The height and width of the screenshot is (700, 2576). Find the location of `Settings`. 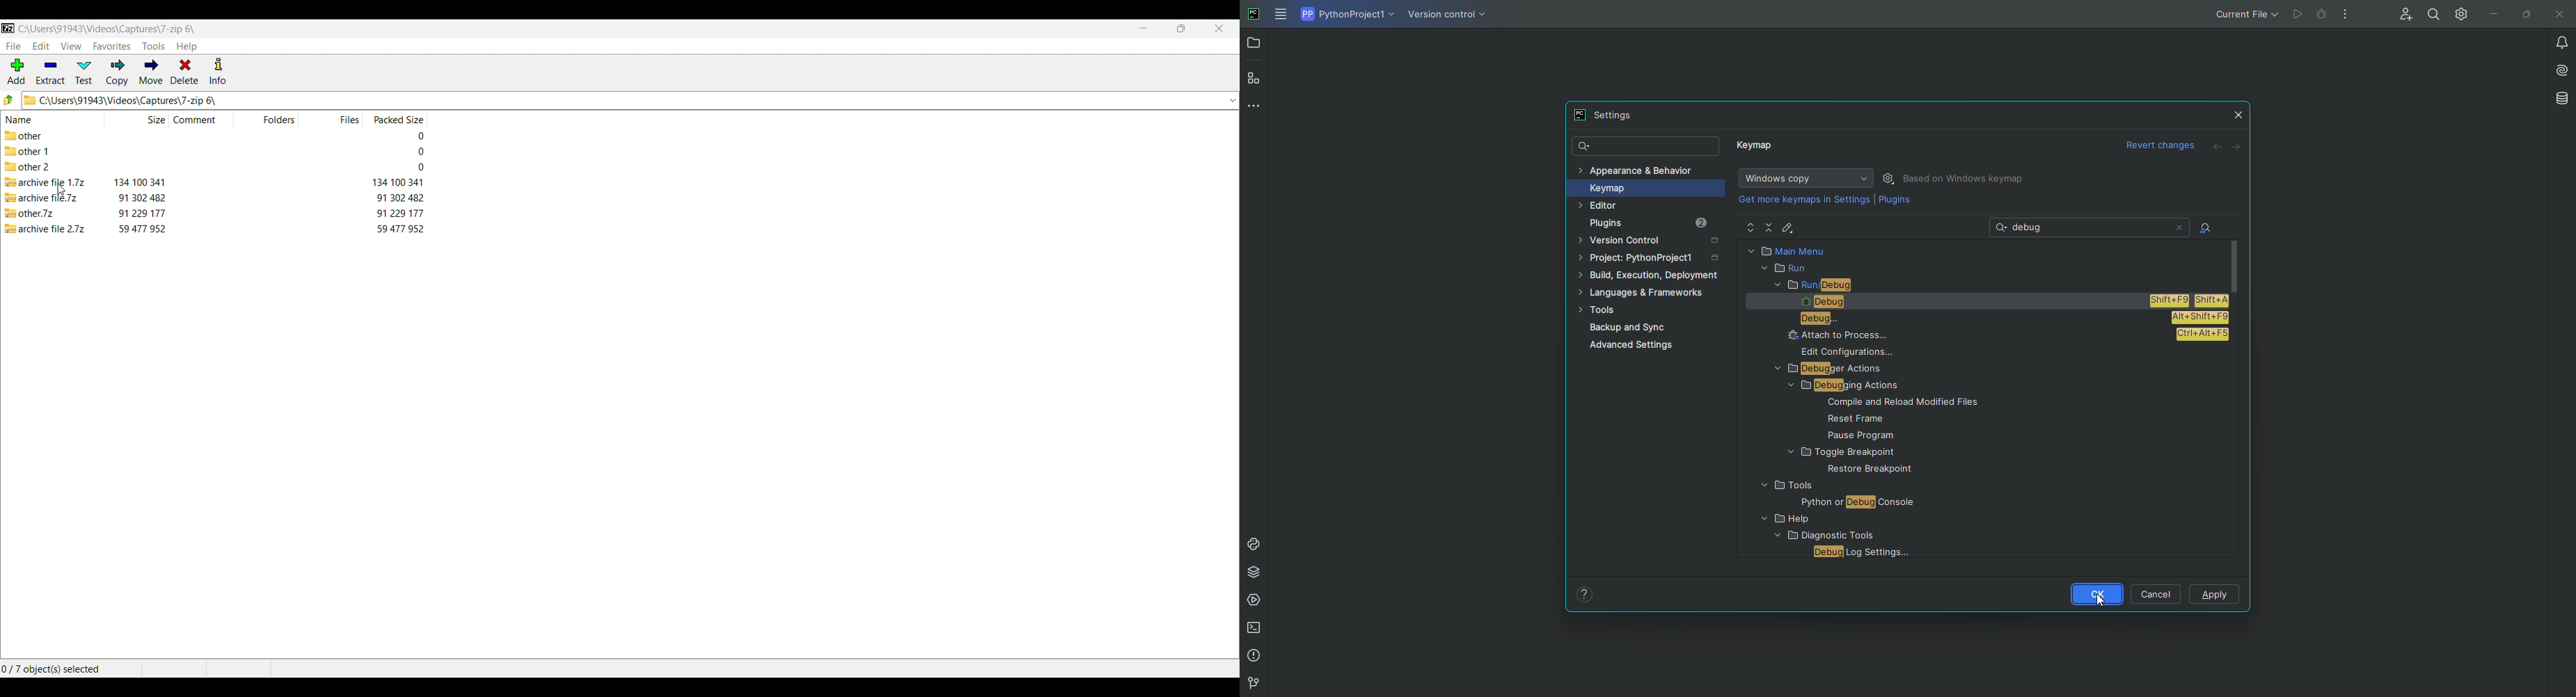

Settings is located at coordinates (2458, 13).